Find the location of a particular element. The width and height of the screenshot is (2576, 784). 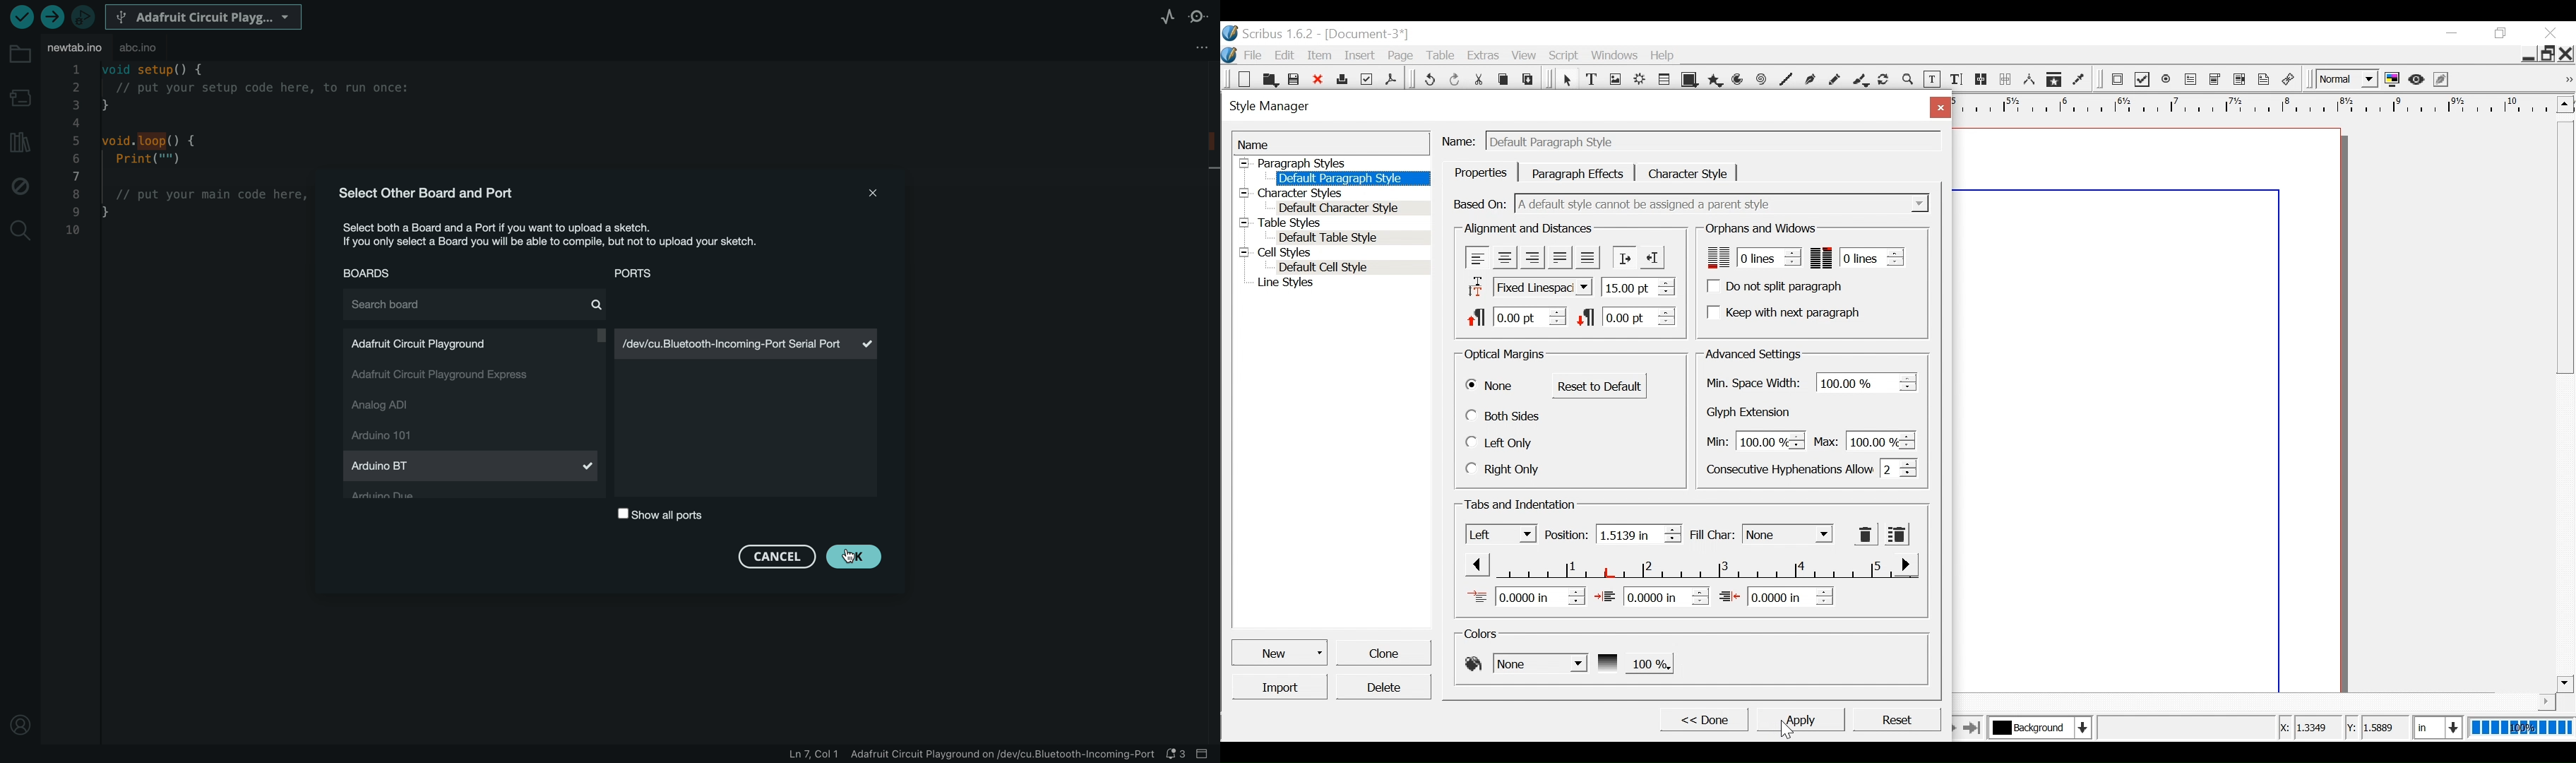

line Spacing mode is located at coordinates (1527, 288).